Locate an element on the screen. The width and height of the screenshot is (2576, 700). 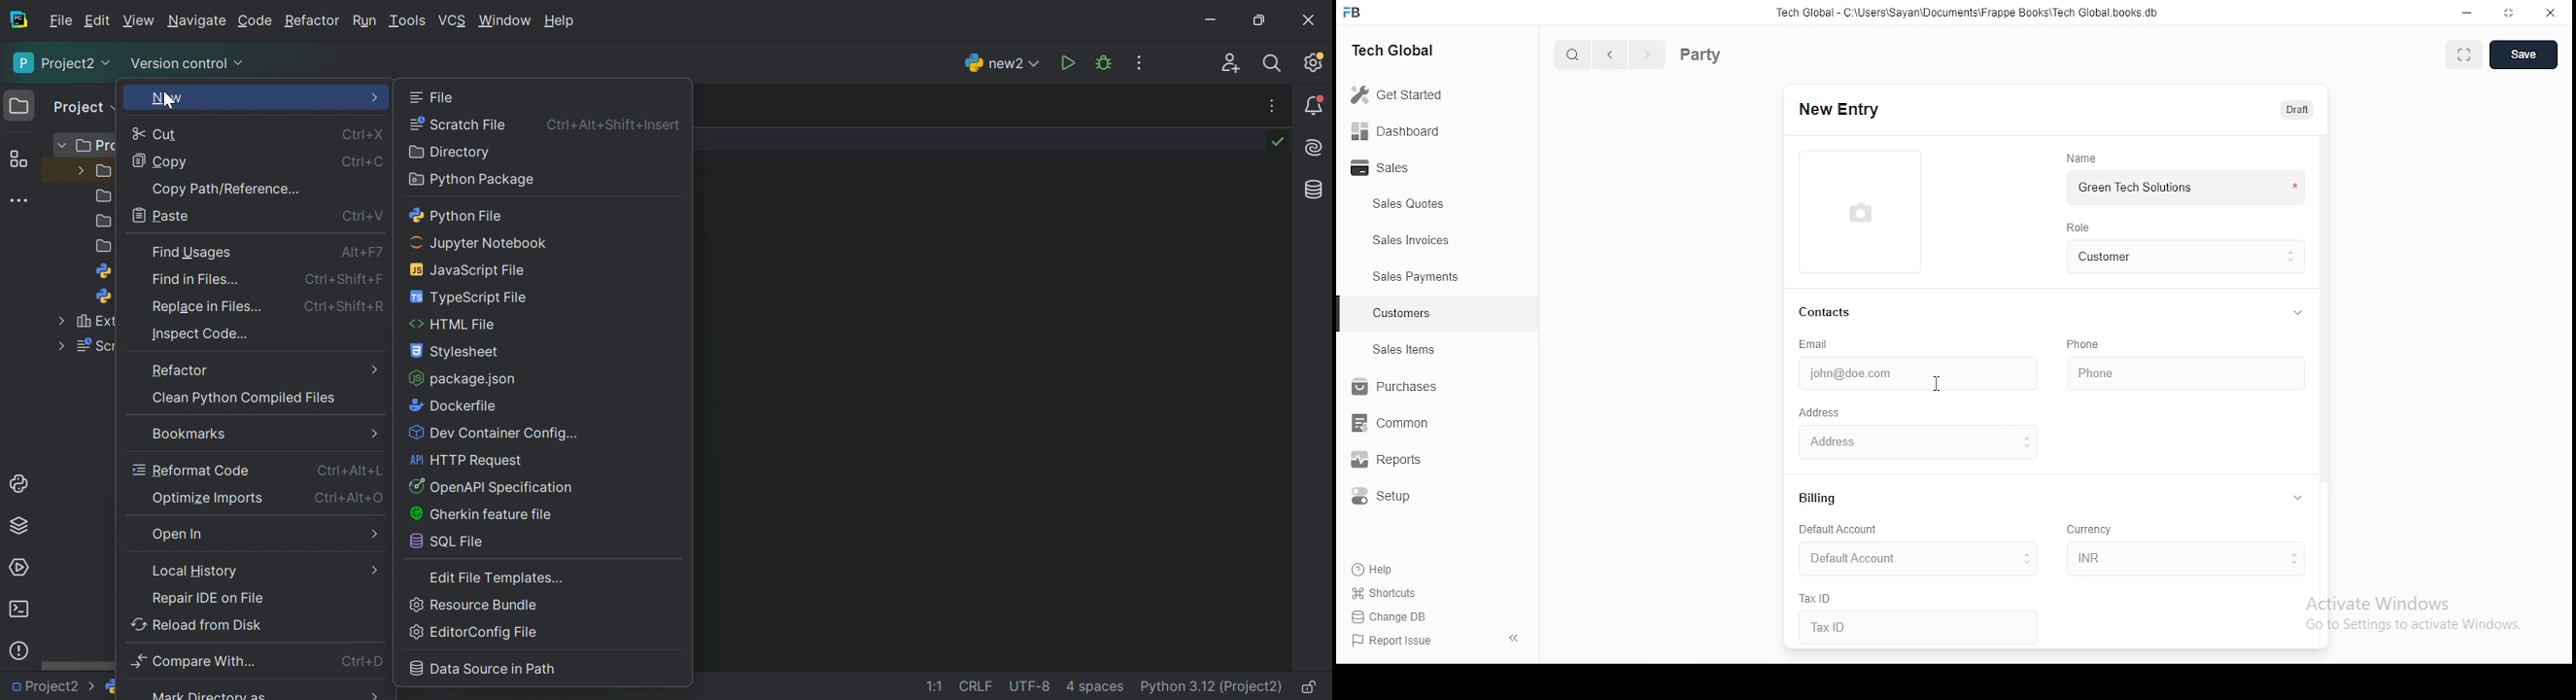
phone is located at coordinates (2123, 369).